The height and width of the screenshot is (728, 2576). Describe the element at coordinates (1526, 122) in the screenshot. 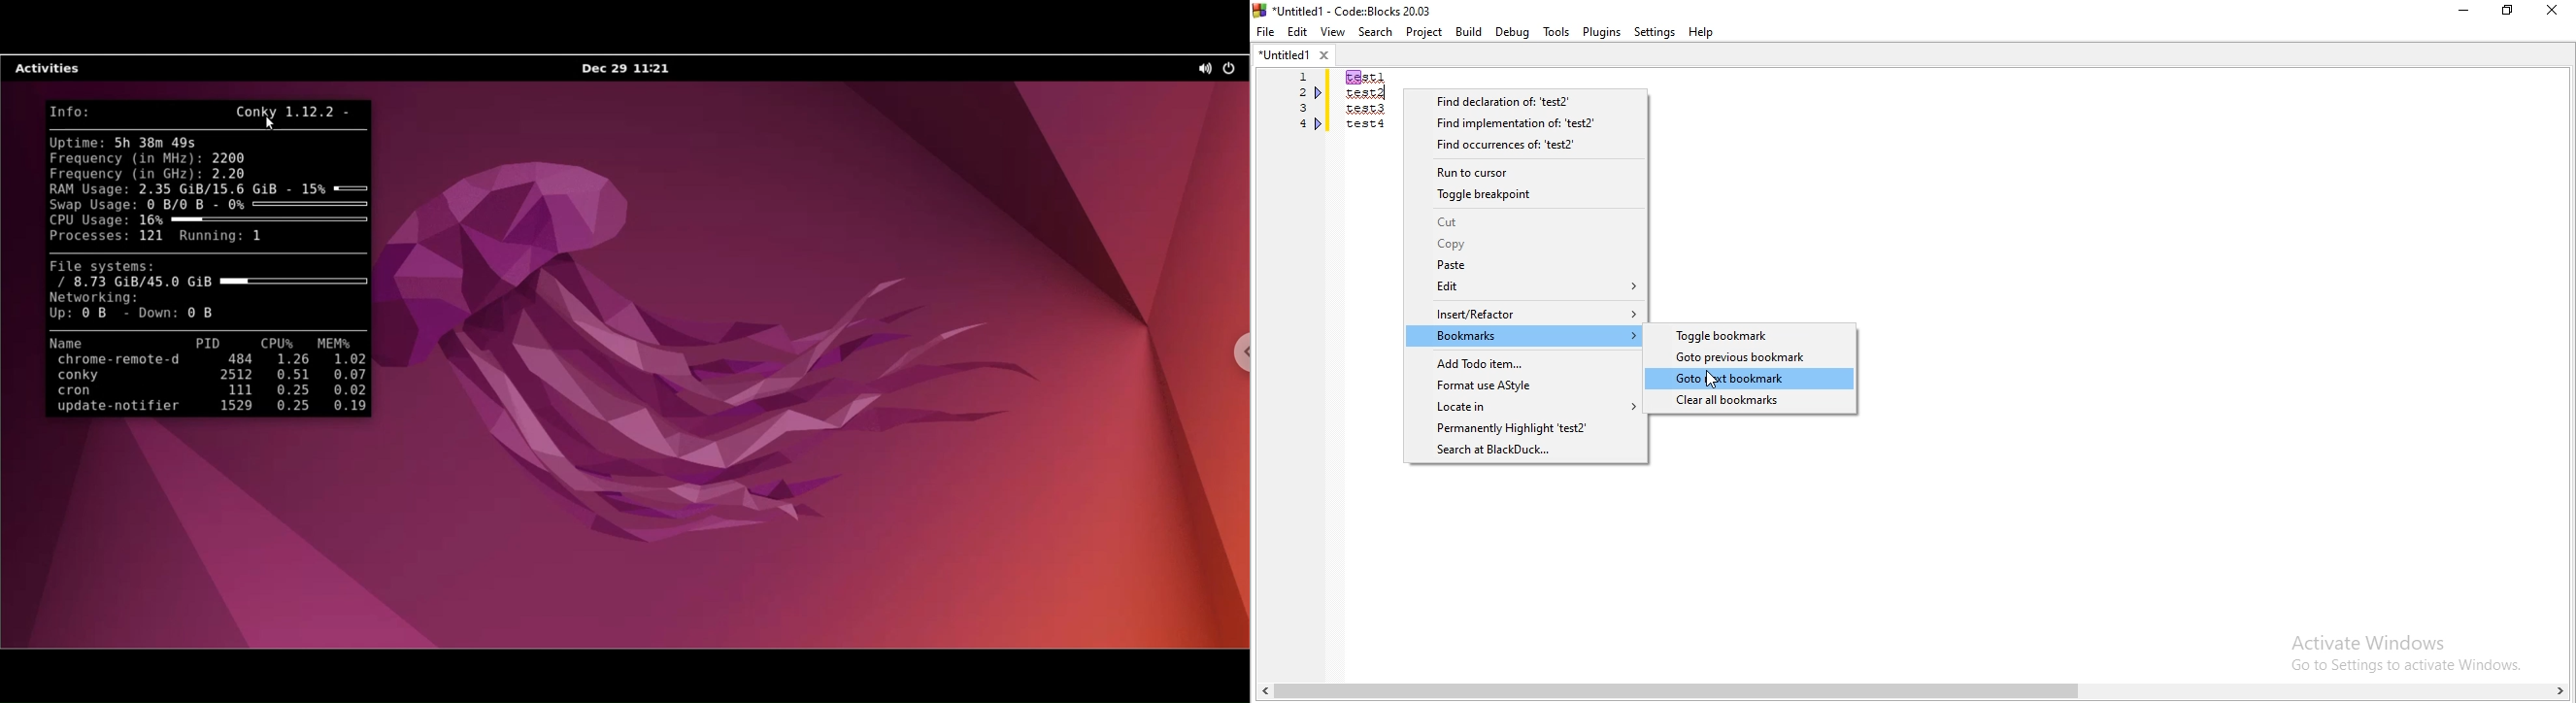

I see `Find implementation of 'test2"` at that location.